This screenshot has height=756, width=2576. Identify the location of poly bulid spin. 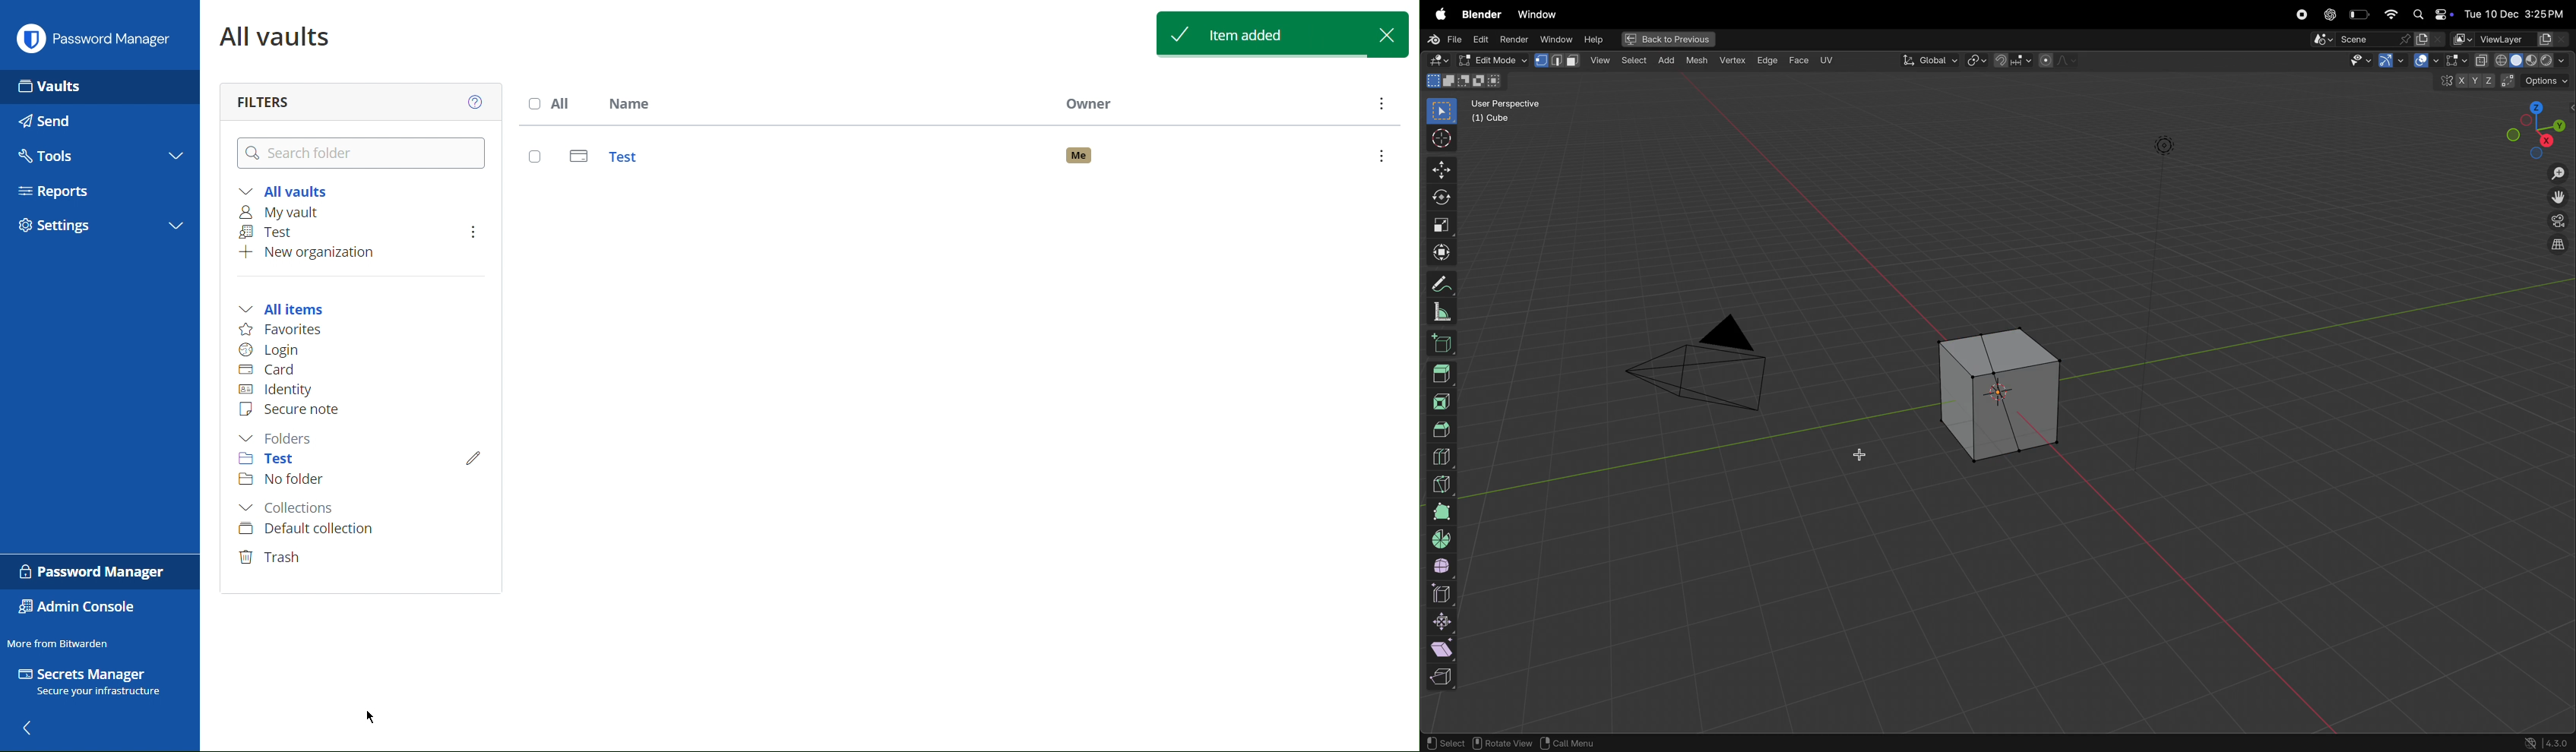
(1441, 512).